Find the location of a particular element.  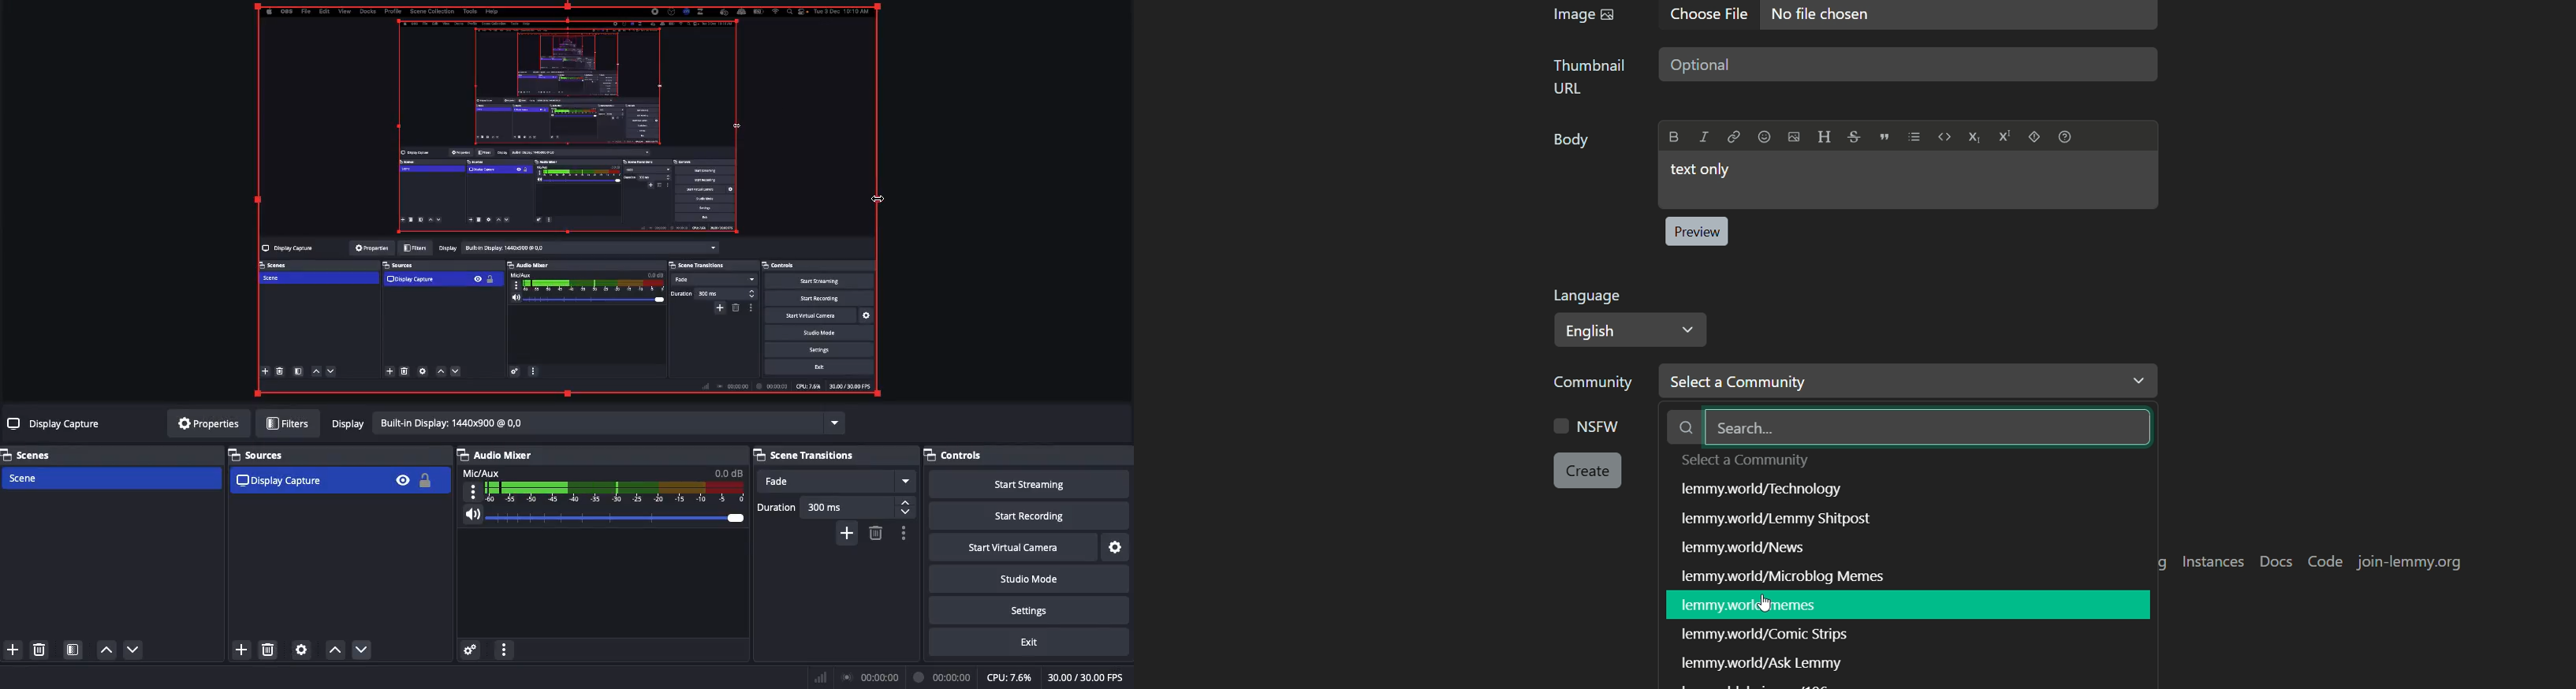

Scene is located at coordinates (110, 479).